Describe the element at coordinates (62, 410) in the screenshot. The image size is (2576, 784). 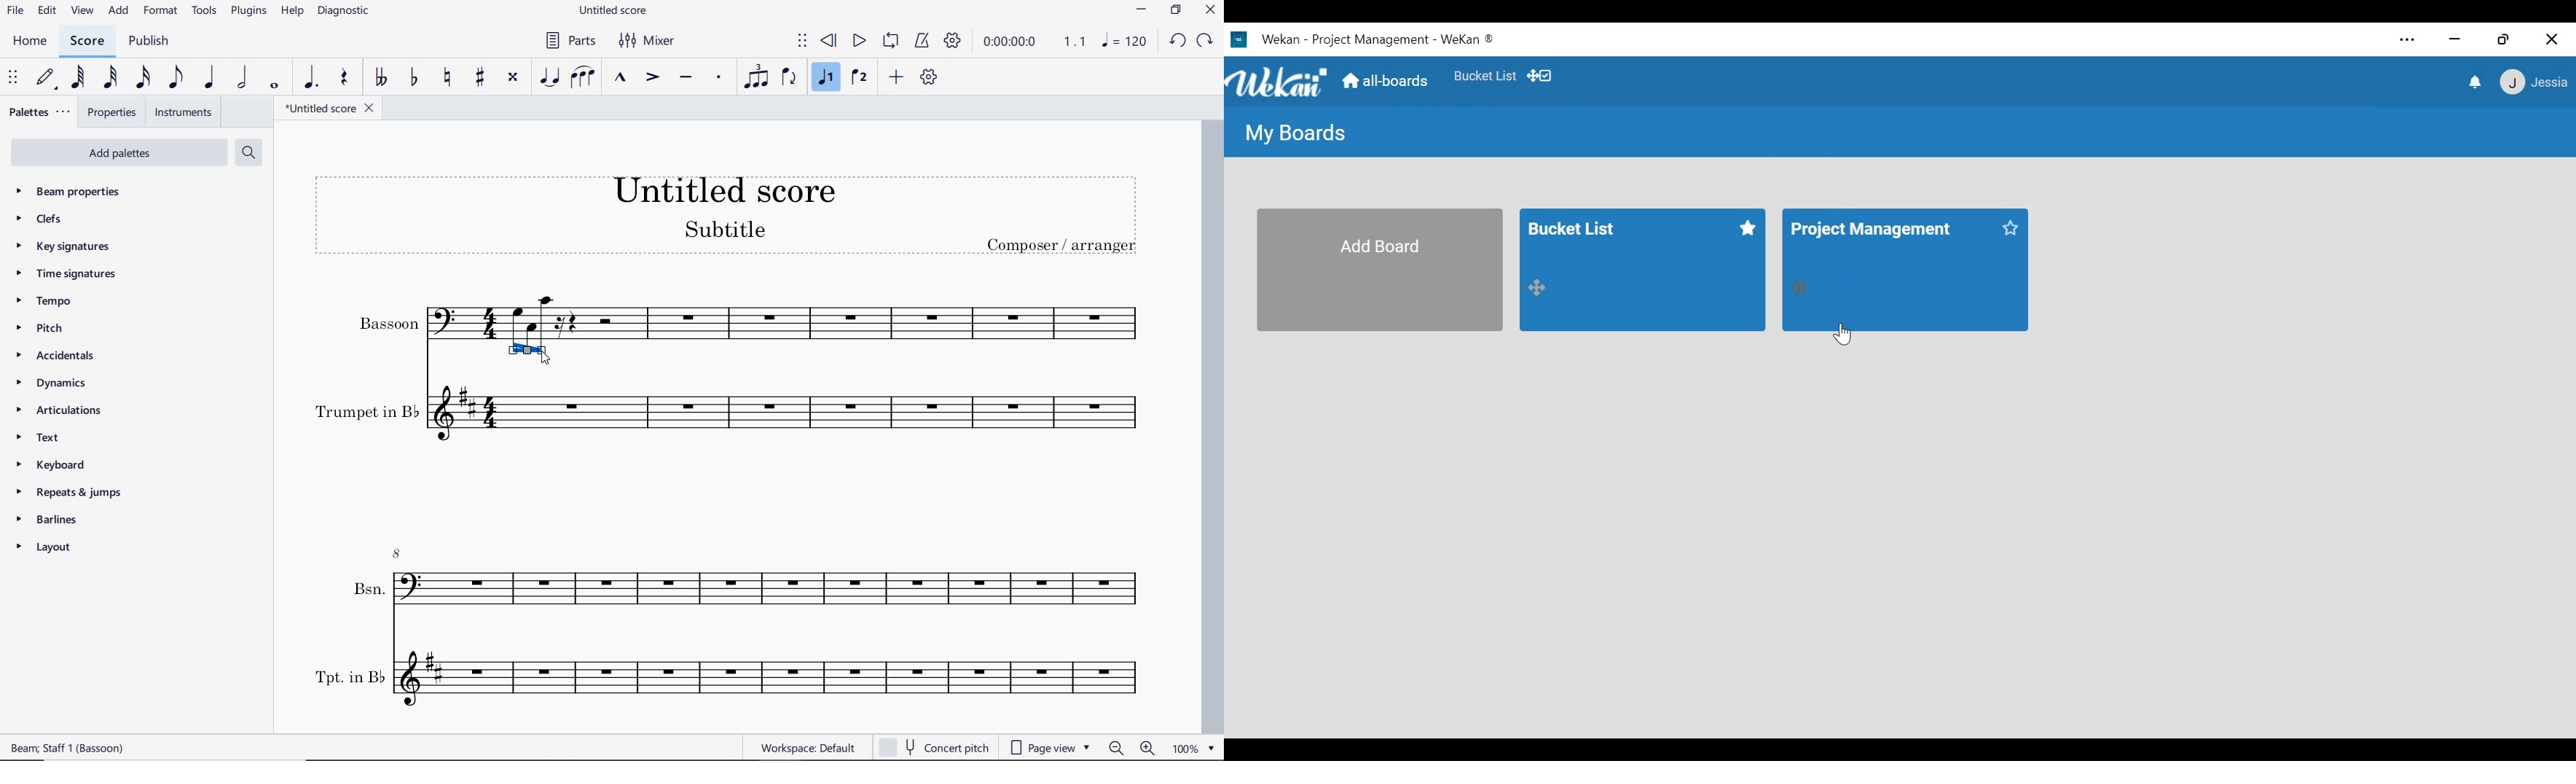
I see `articulations` at that location.